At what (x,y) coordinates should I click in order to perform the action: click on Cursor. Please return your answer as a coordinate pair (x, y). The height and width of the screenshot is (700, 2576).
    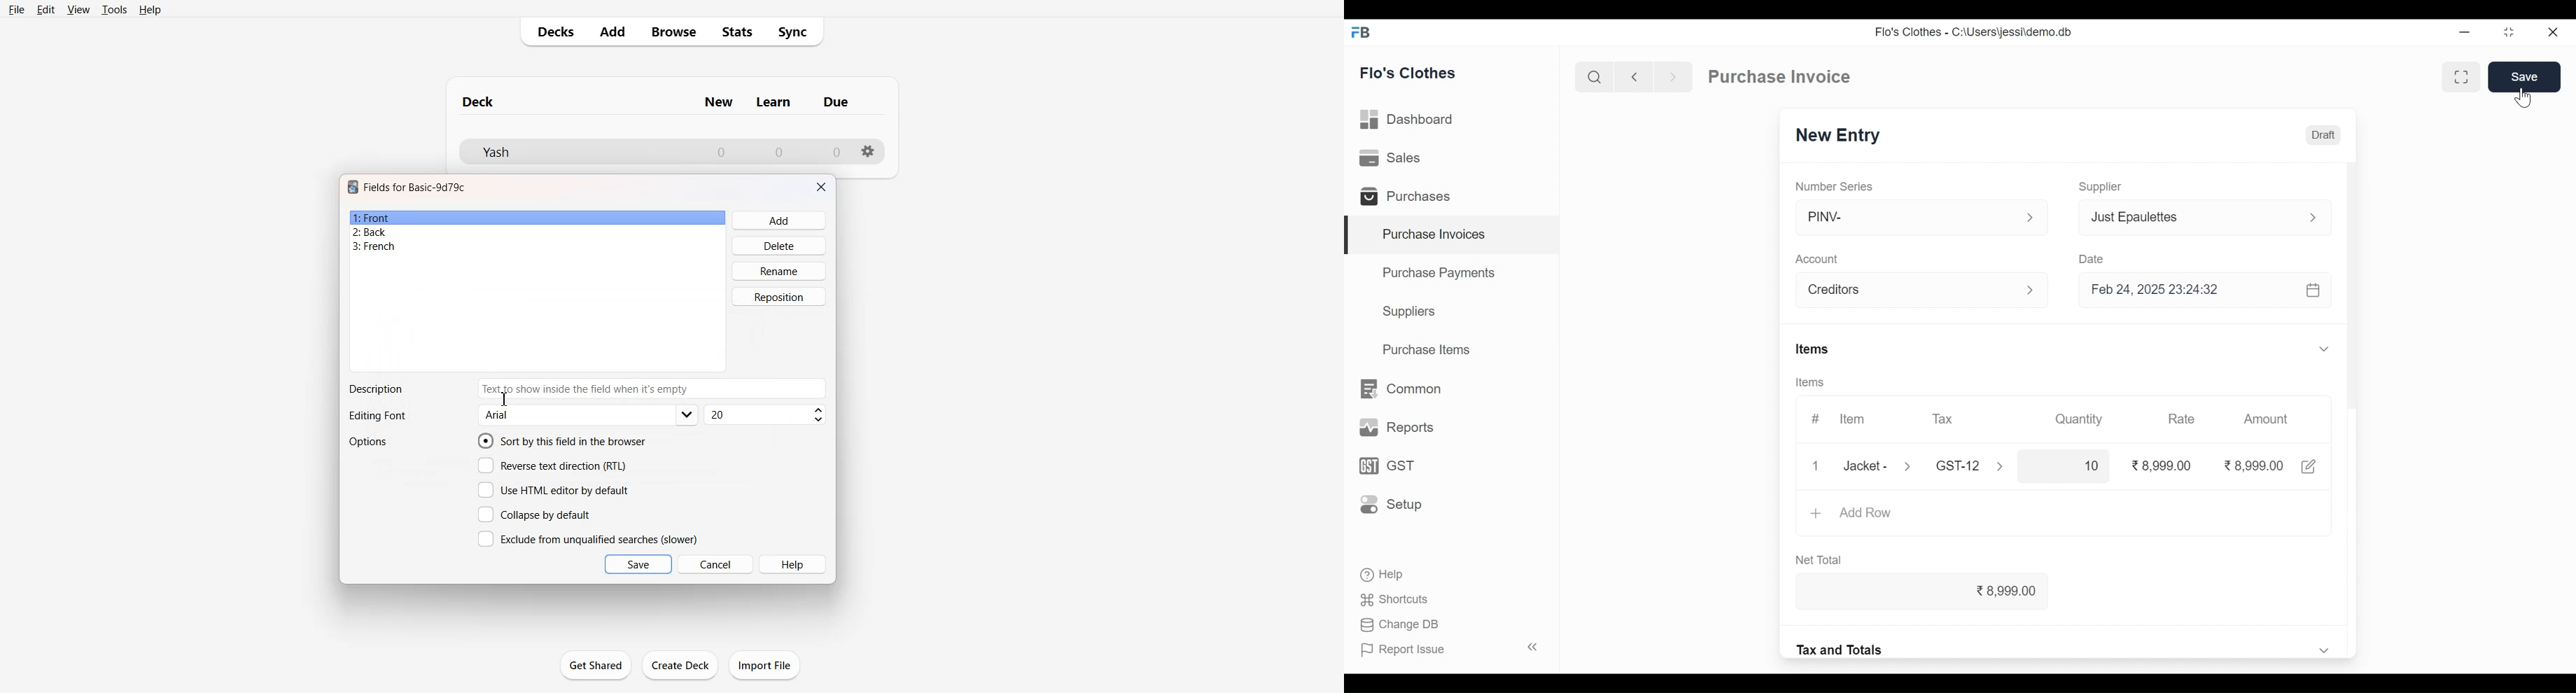
    Looking at the image, I should click on (2525, 98).